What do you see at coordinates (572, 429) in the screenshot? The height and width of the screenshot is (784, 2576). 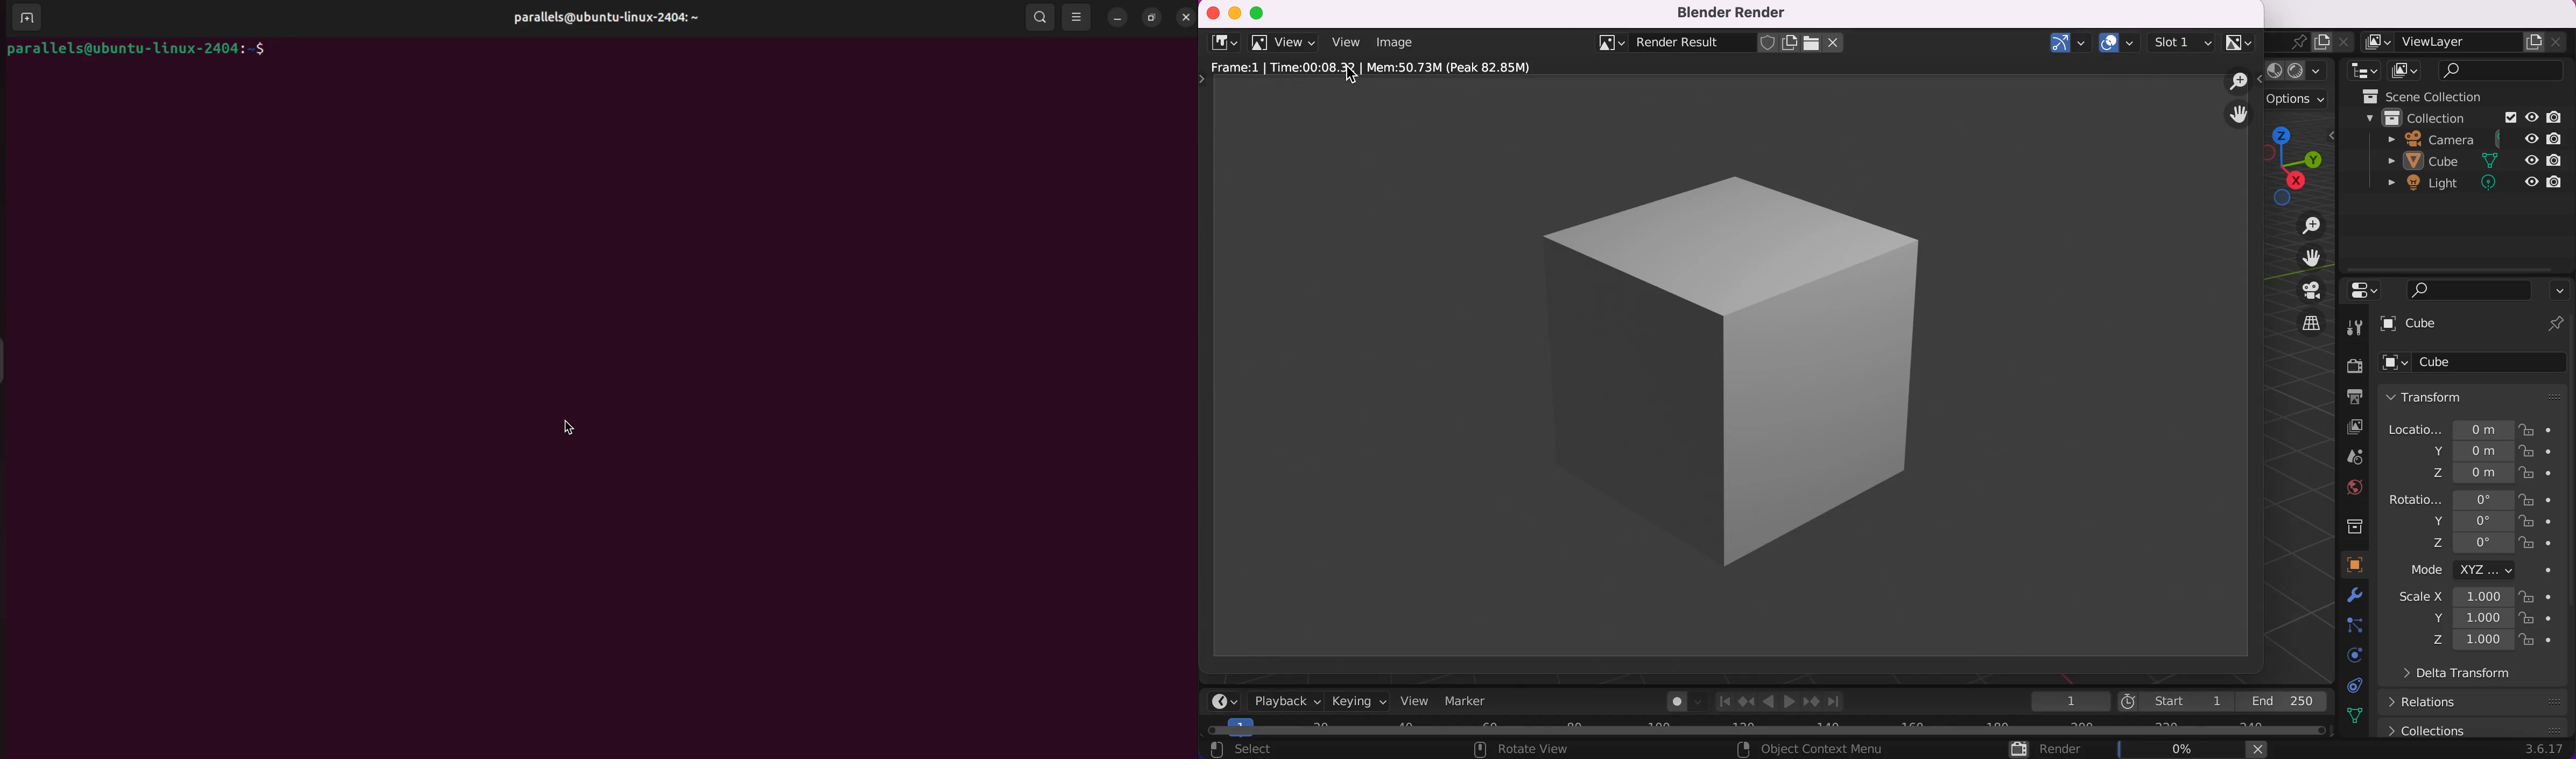 I see `cursor` at bounding box center [572, 429].